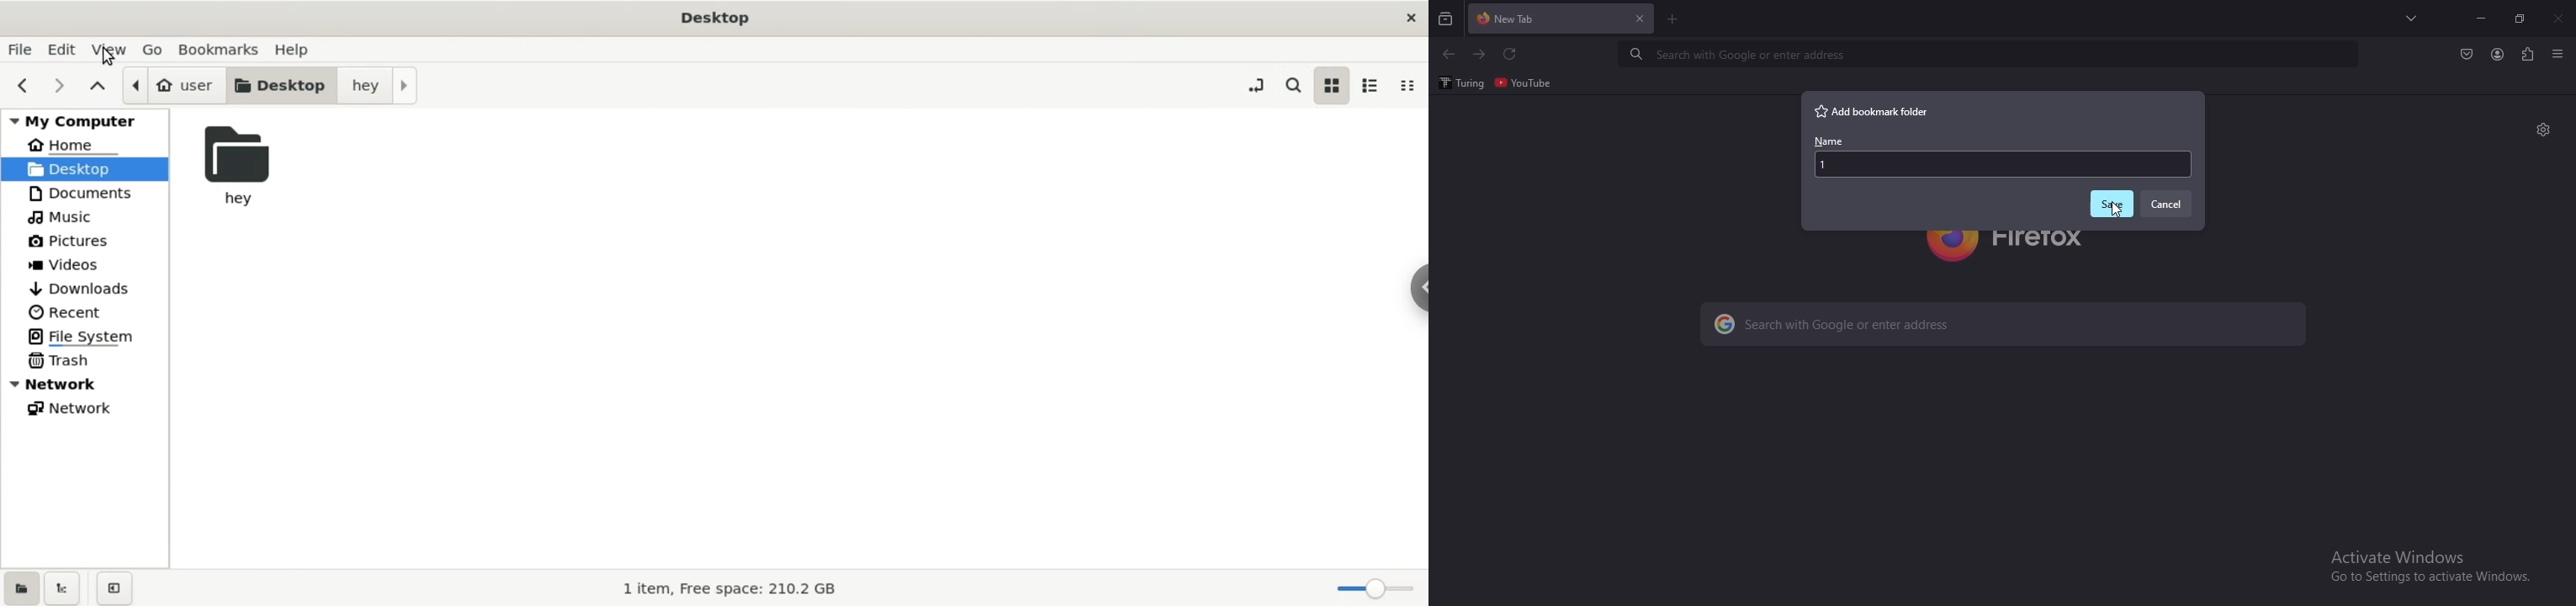 This screenshot has height=616, width=2576. What do you see at coordinates (1828, 140) in the screenshot?
I see `name` at bounding box center [1828, 140].